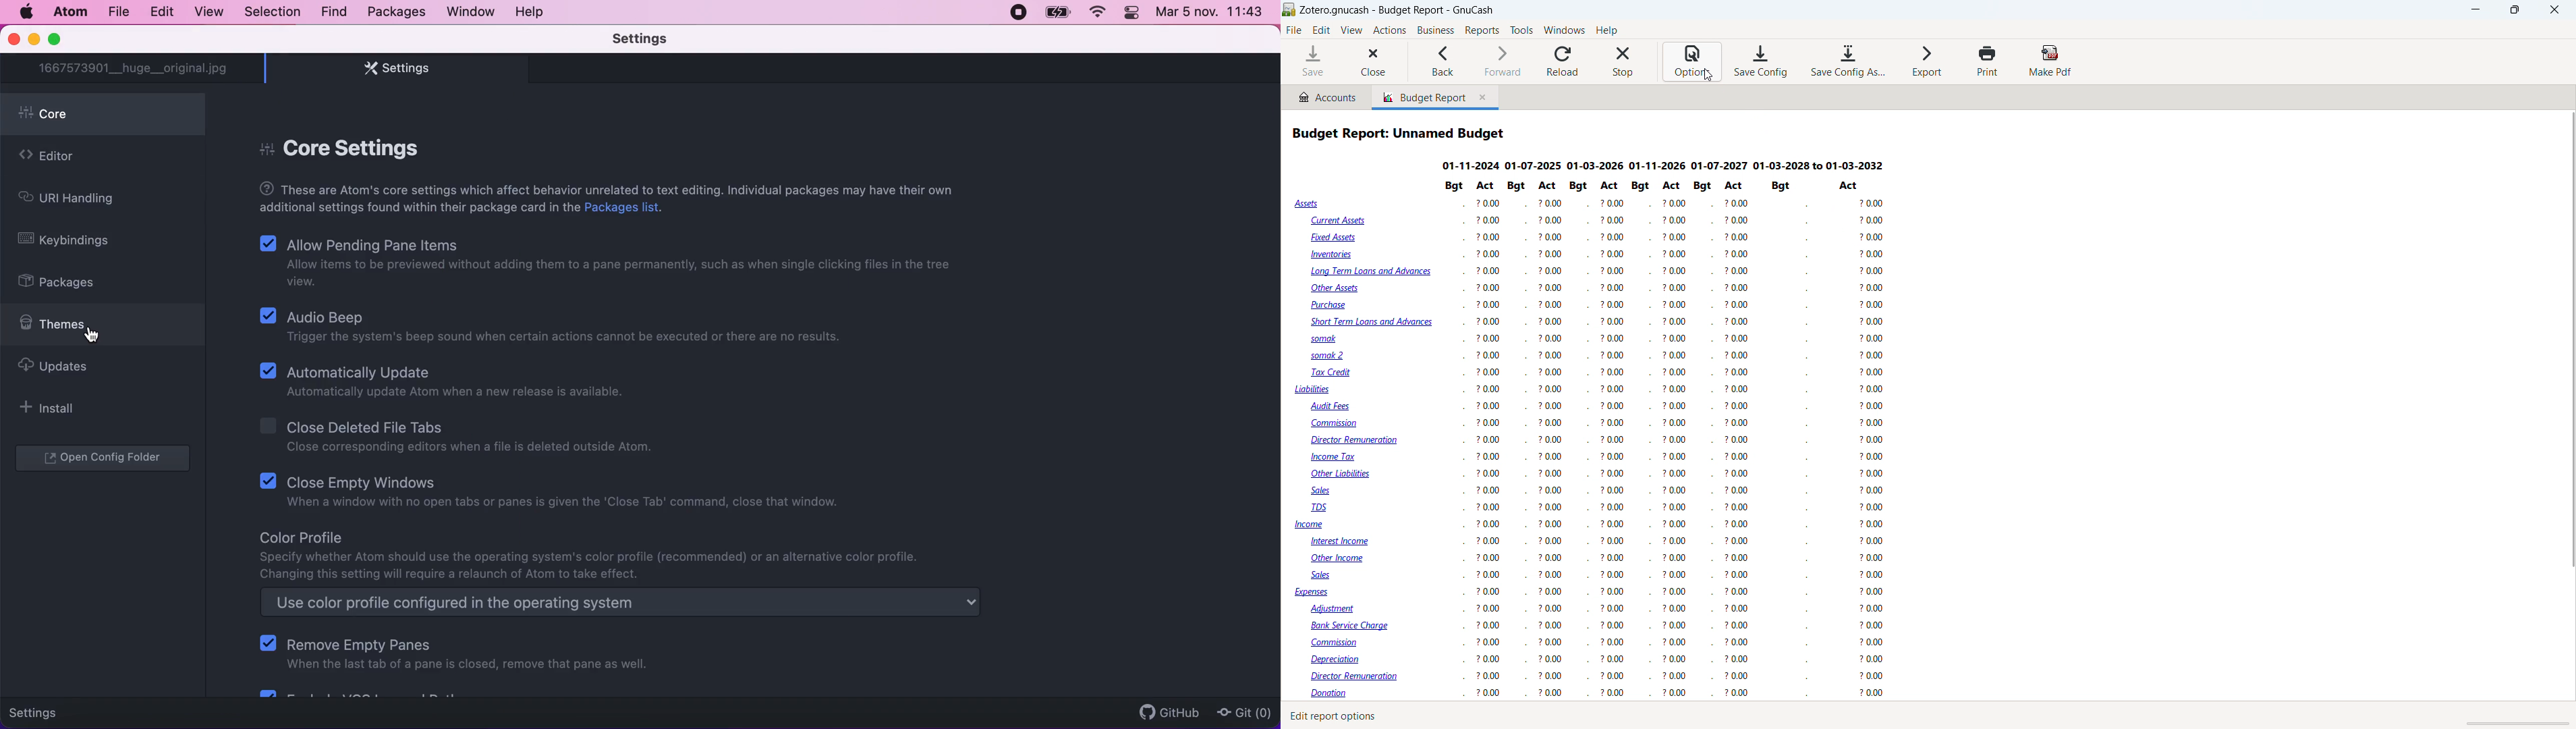  Describe the element at coordinates (1312, 593) in the screenshot. I see `Expenses` at that location.